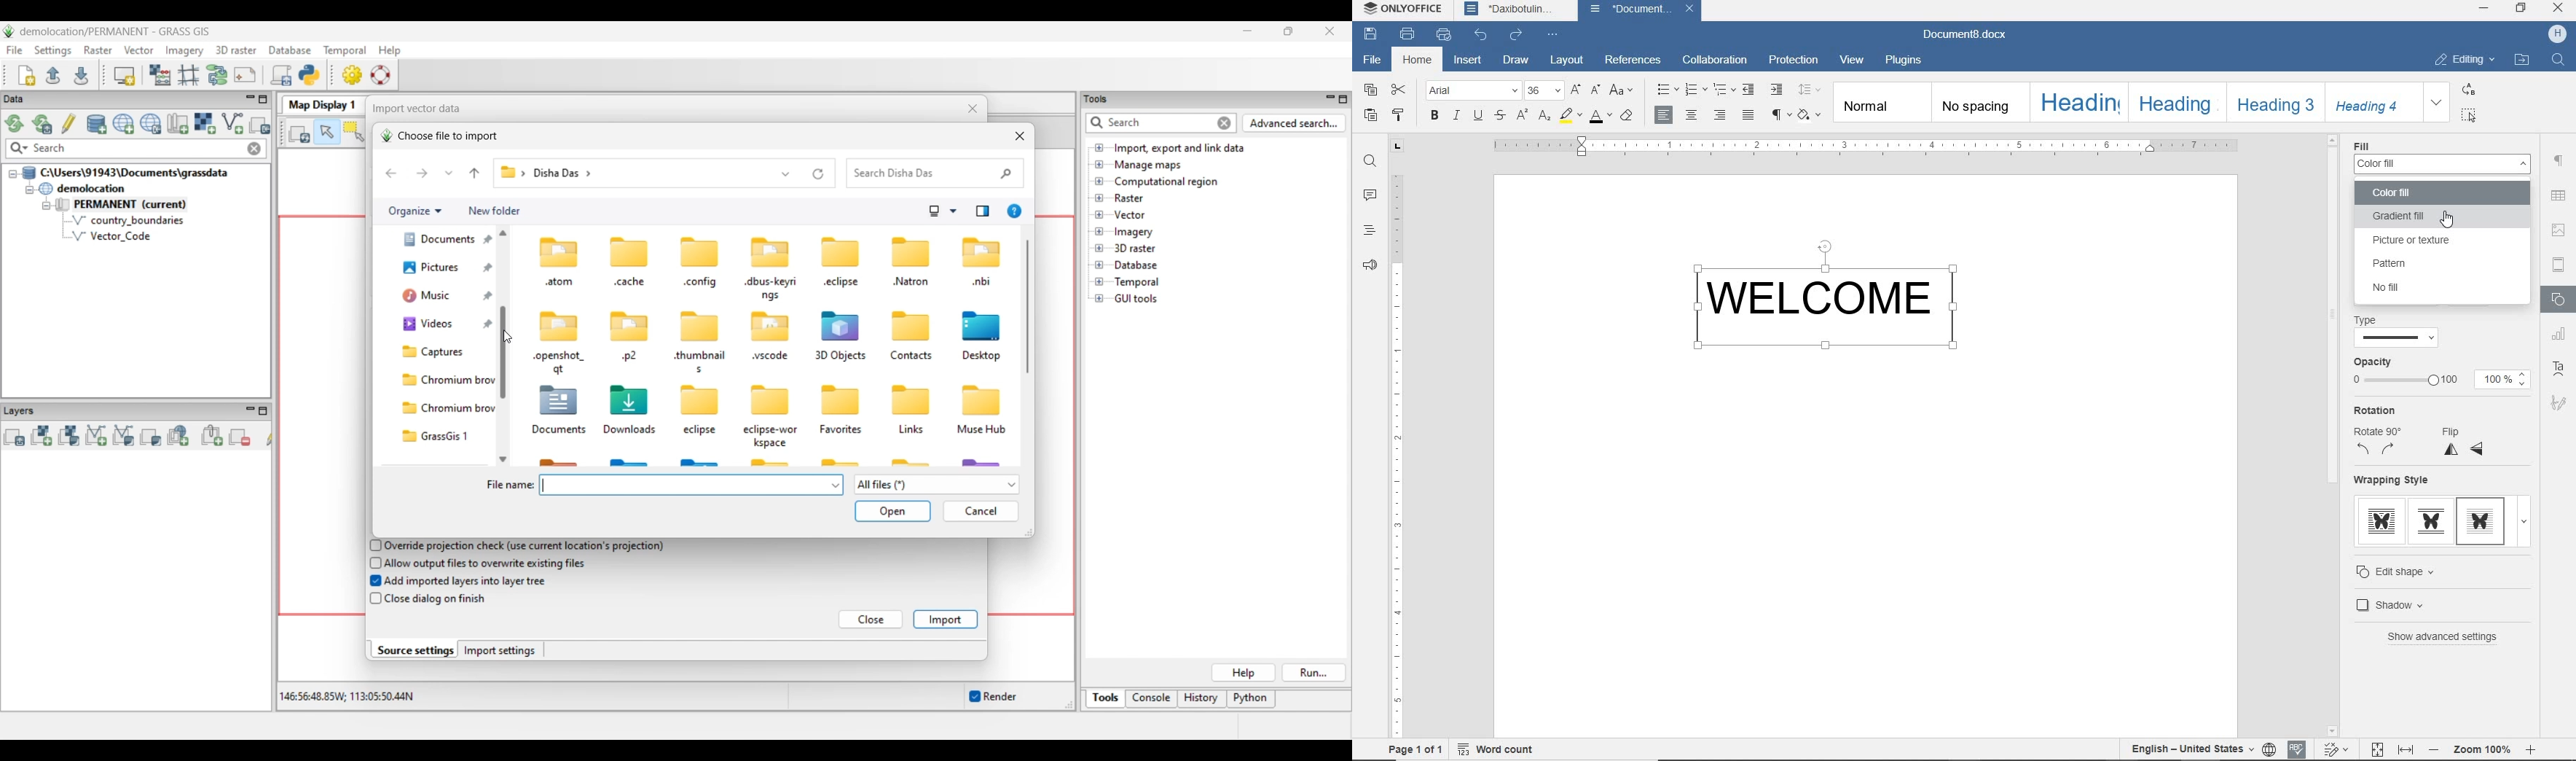 The height and width of the screenshot is (784, 2576). Describe the element at coordinates (1400, 90) in the screenshot. I see `CUT` at that location.